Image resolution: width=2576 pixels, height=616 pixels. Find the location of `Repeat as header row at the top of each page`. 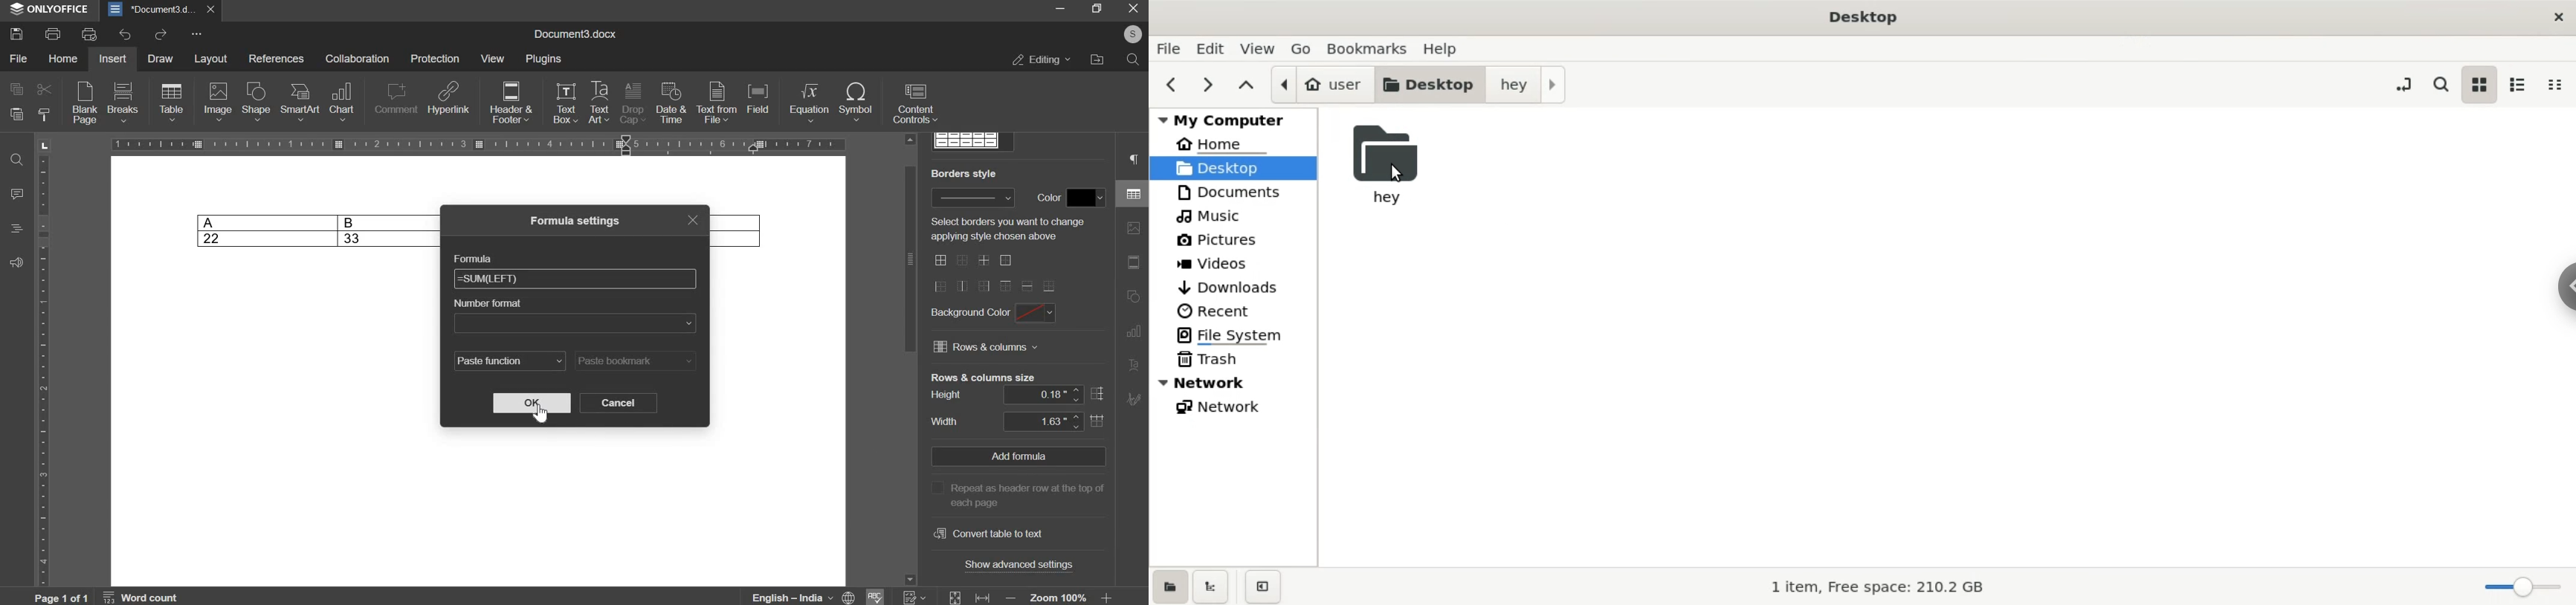

Repeat as header row at the top of each page is located at coordinates (1016, 494).